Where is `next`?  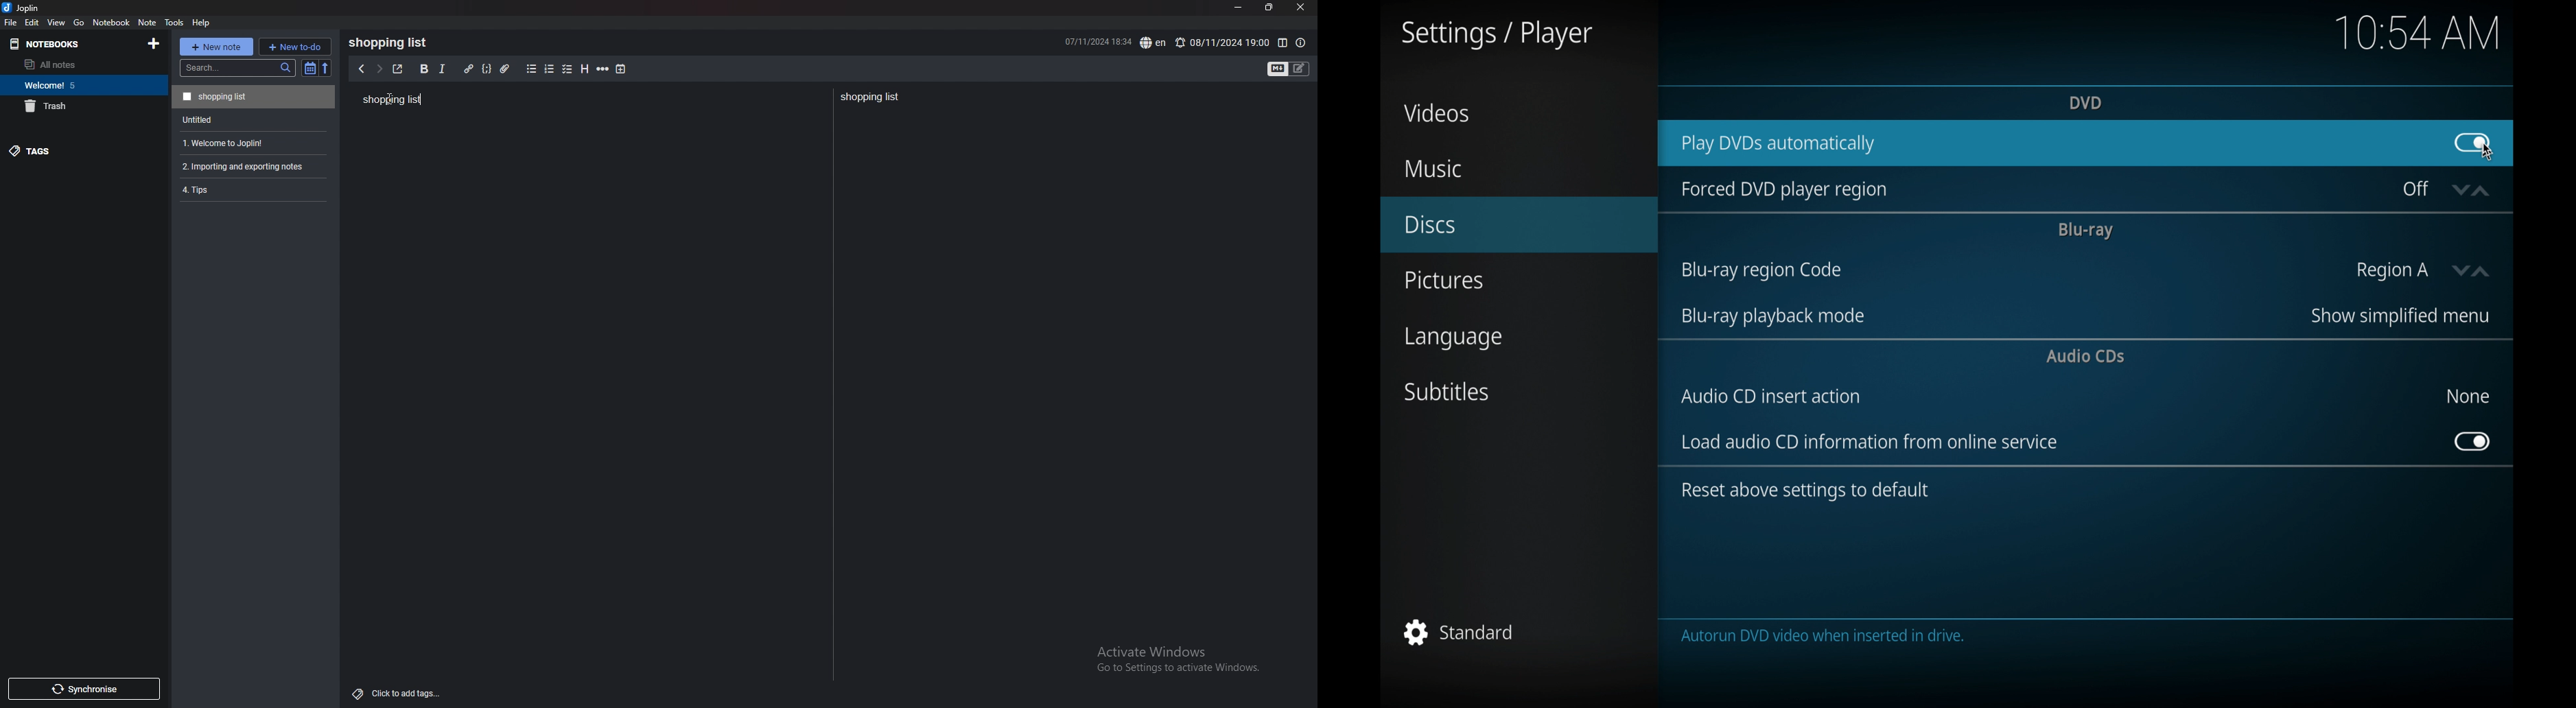 next is located at coordinates (379, 69).